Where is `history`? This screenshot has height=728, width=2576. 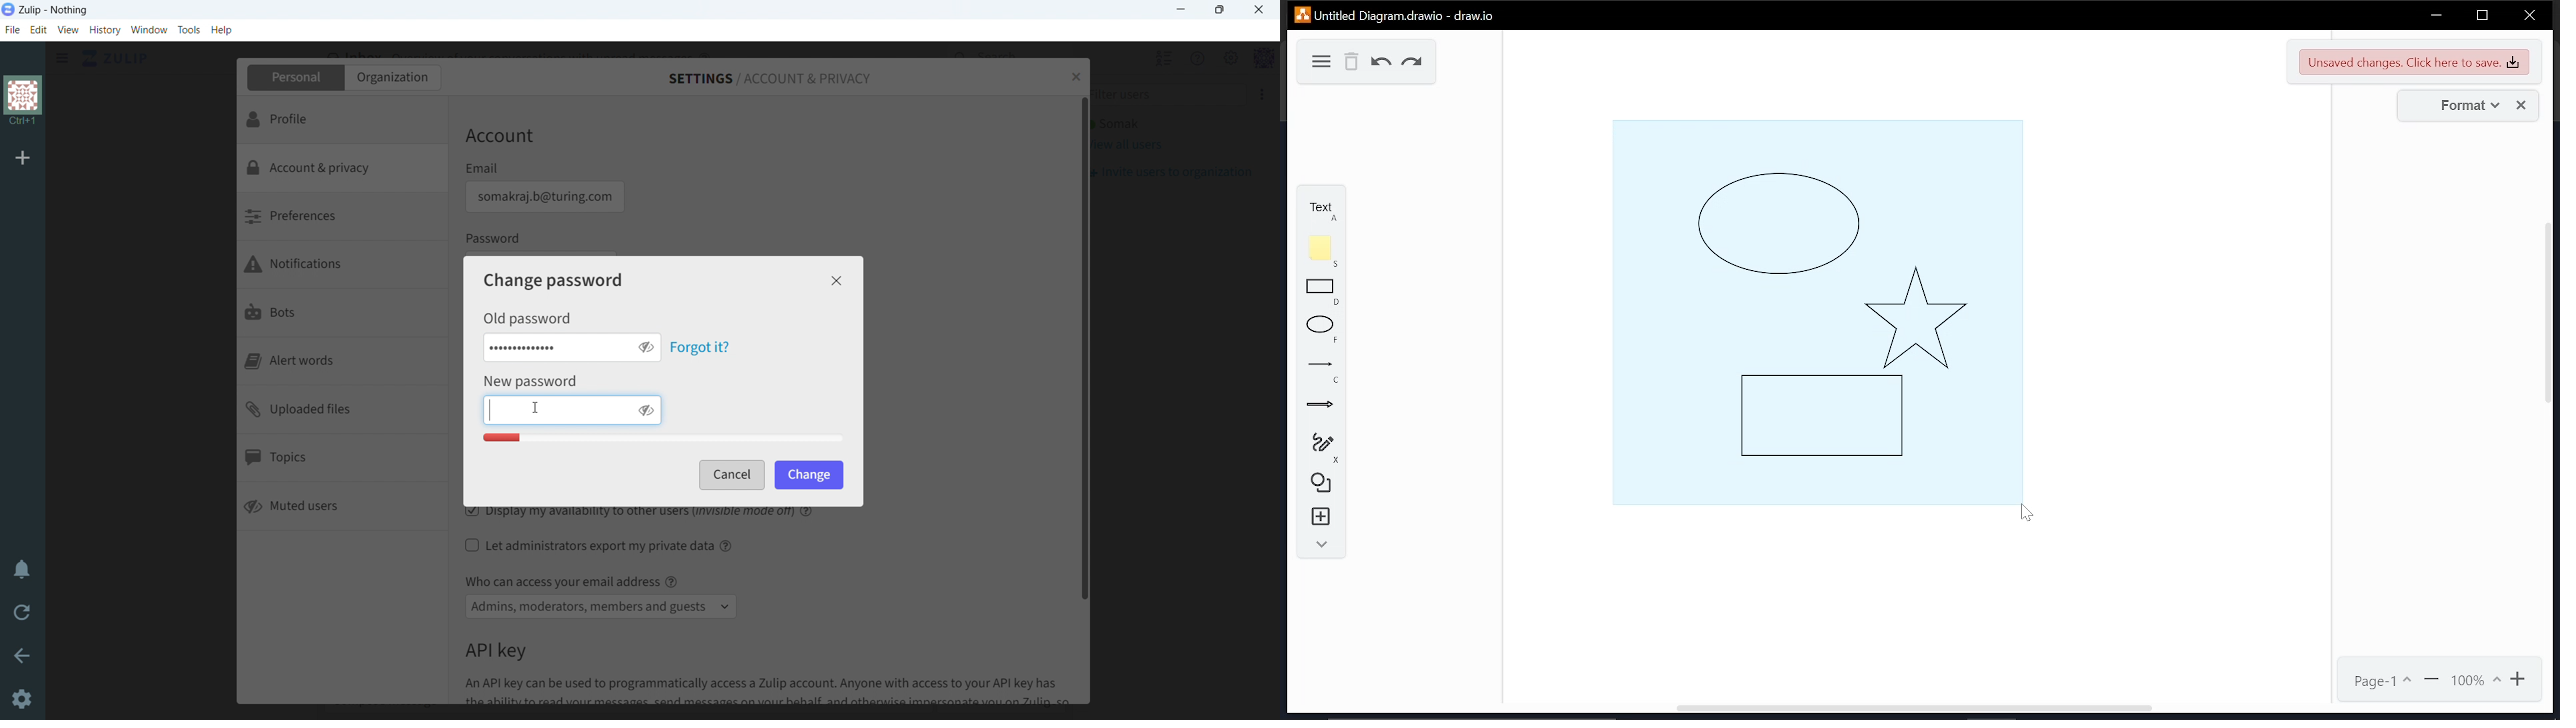 history is located at coordinates (105, 30).